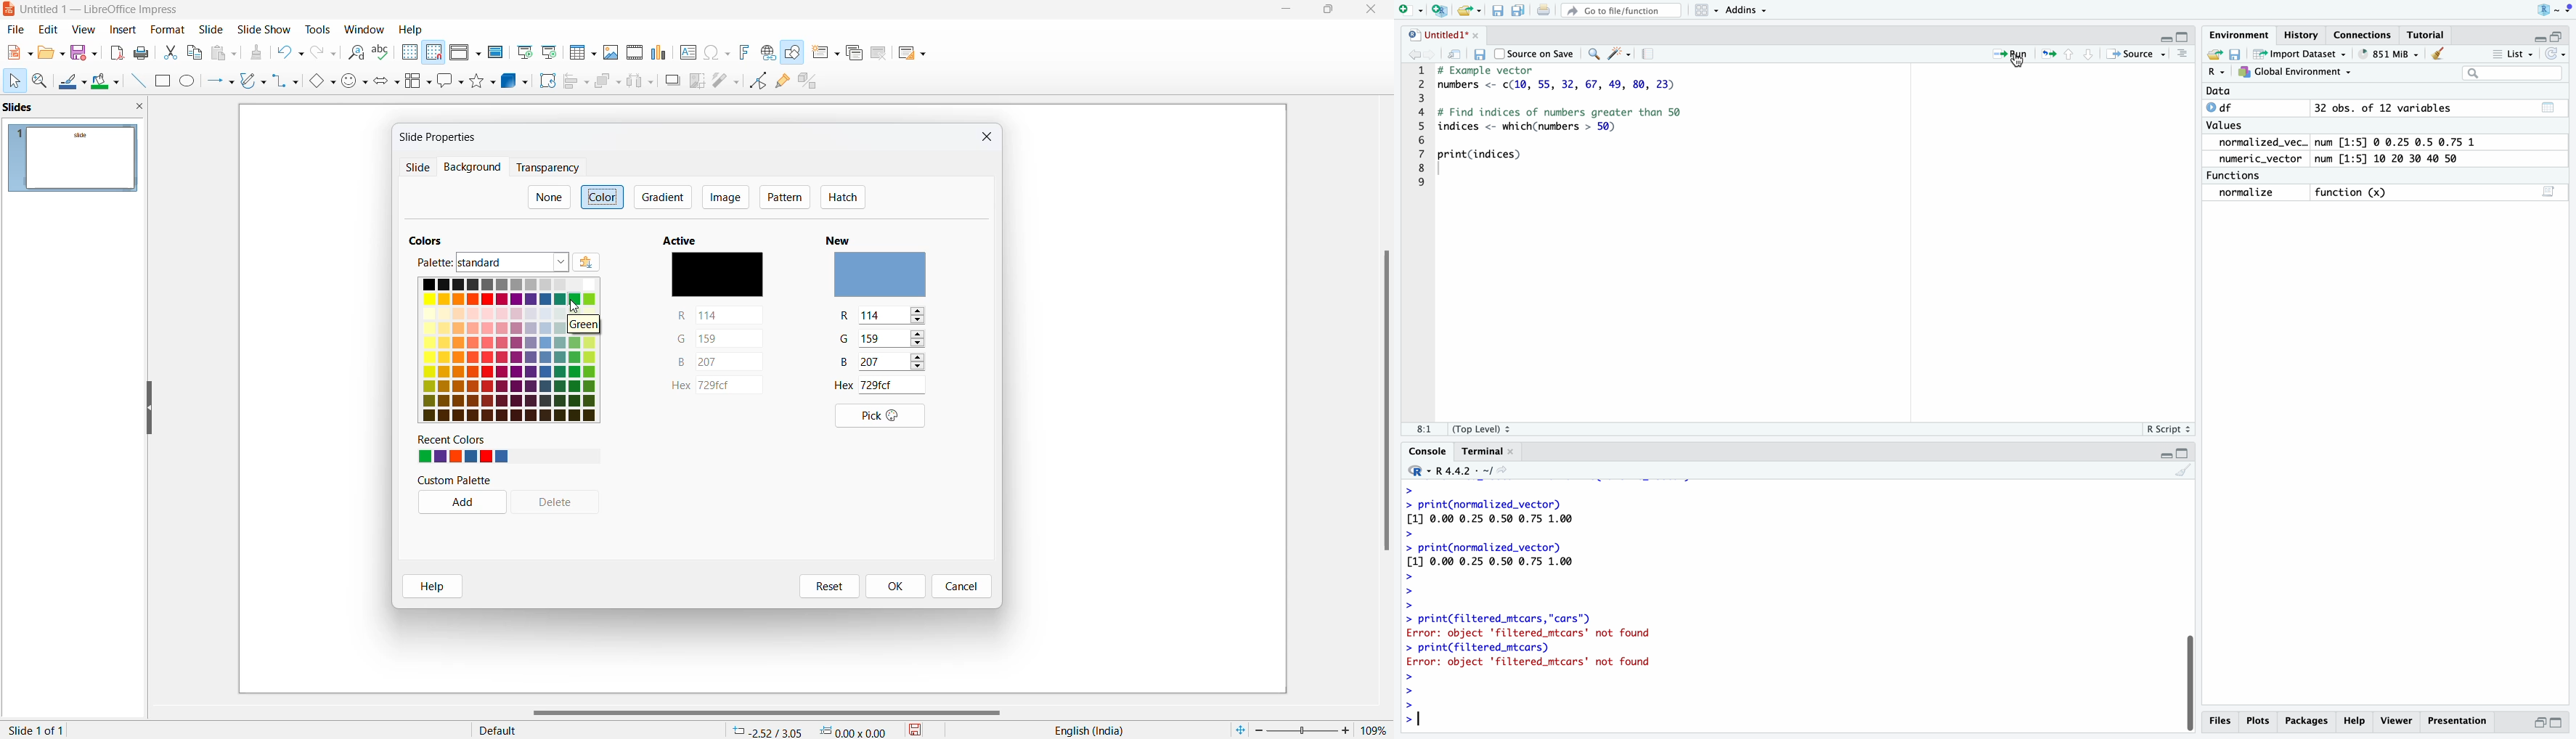 This screenshot has width=2576, height=756. What do you see at coordinates (2235, 54) in the screenshot?
I see `SAVE` at bounding box center [2235, 54].